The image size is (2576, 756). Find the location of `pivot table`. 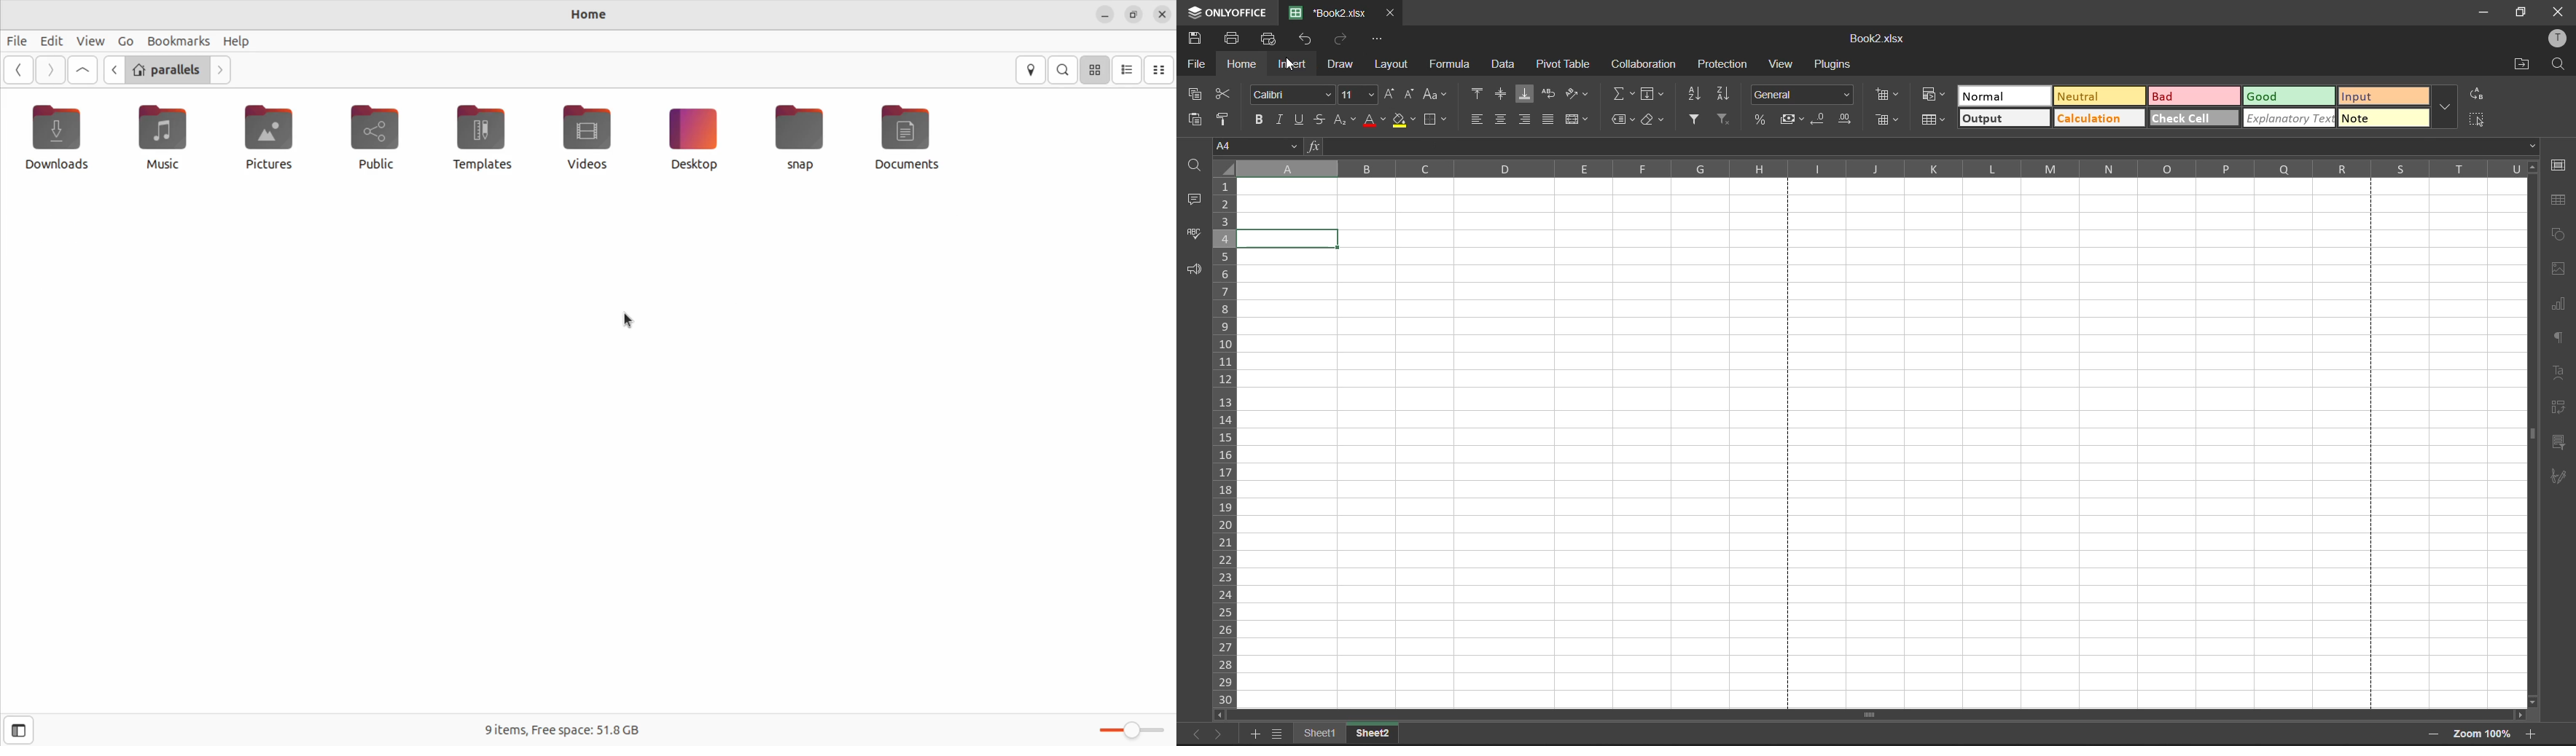

pivot table is located at coordinates (1564, 65).